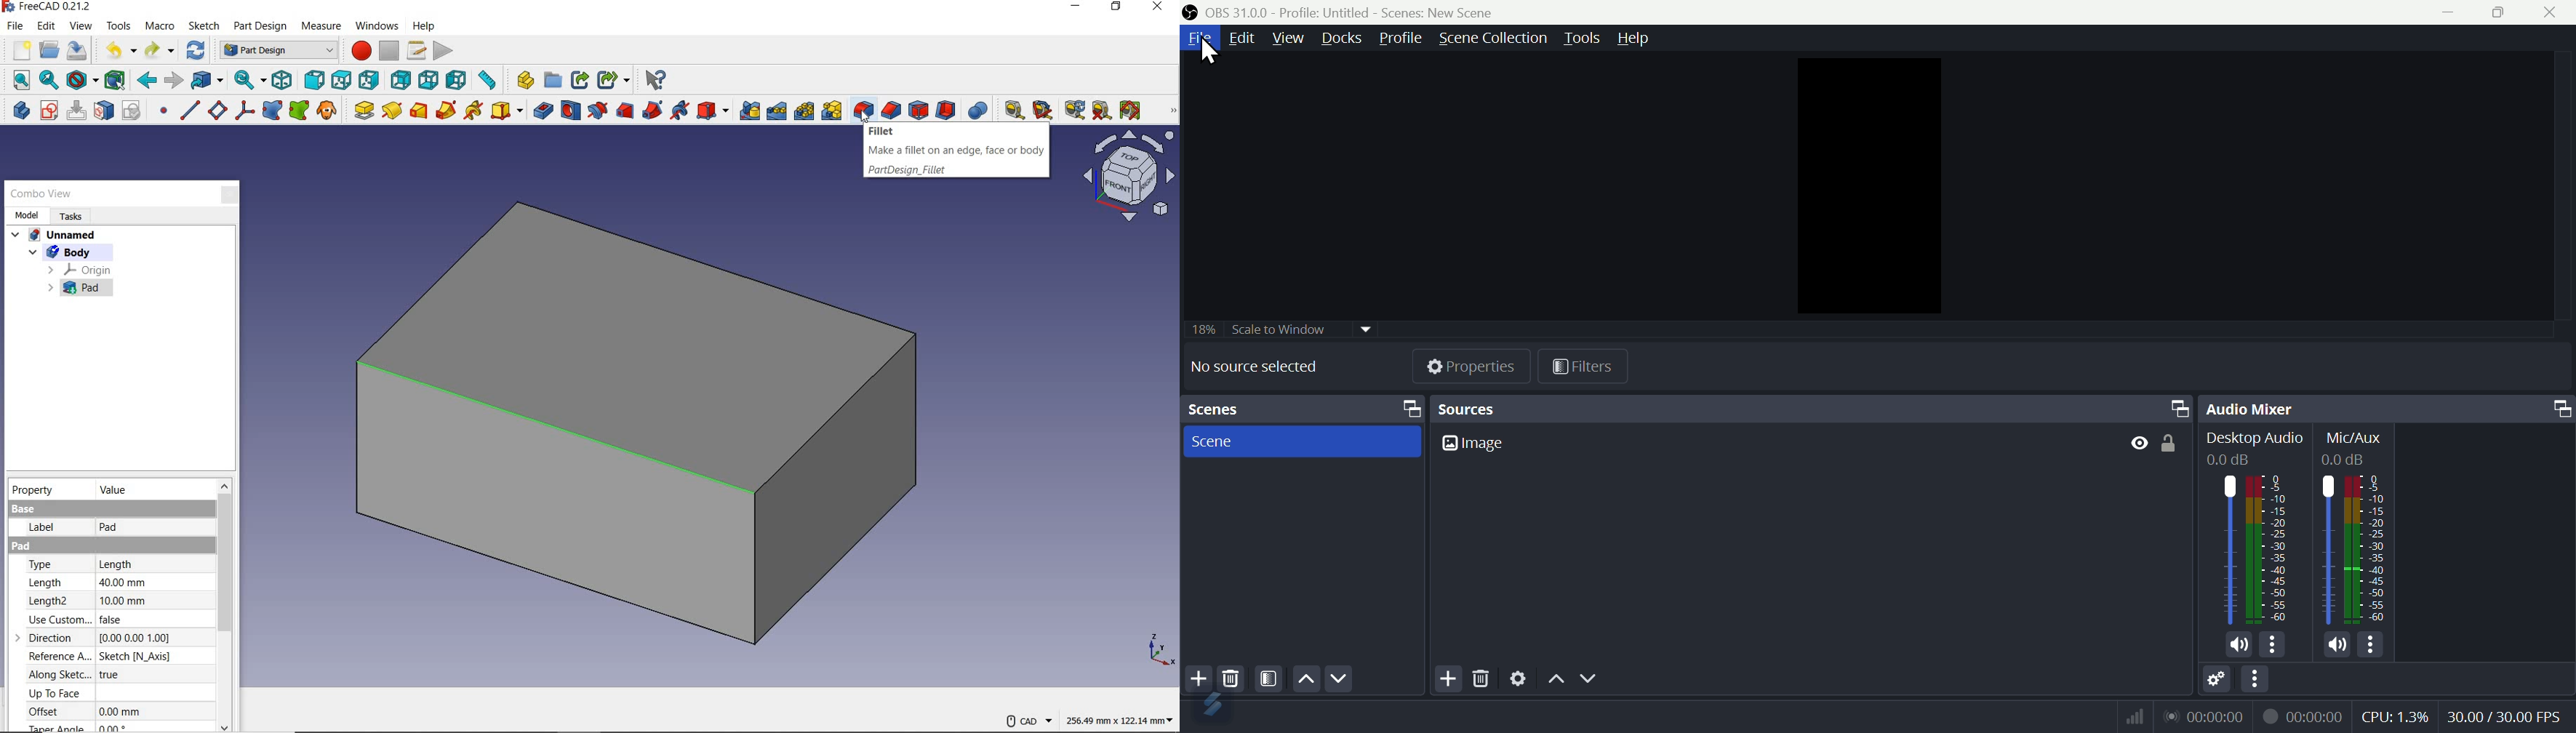  Describe the element at coordinates (1516, 679) in the screenshot. I see `Settings` at that location.